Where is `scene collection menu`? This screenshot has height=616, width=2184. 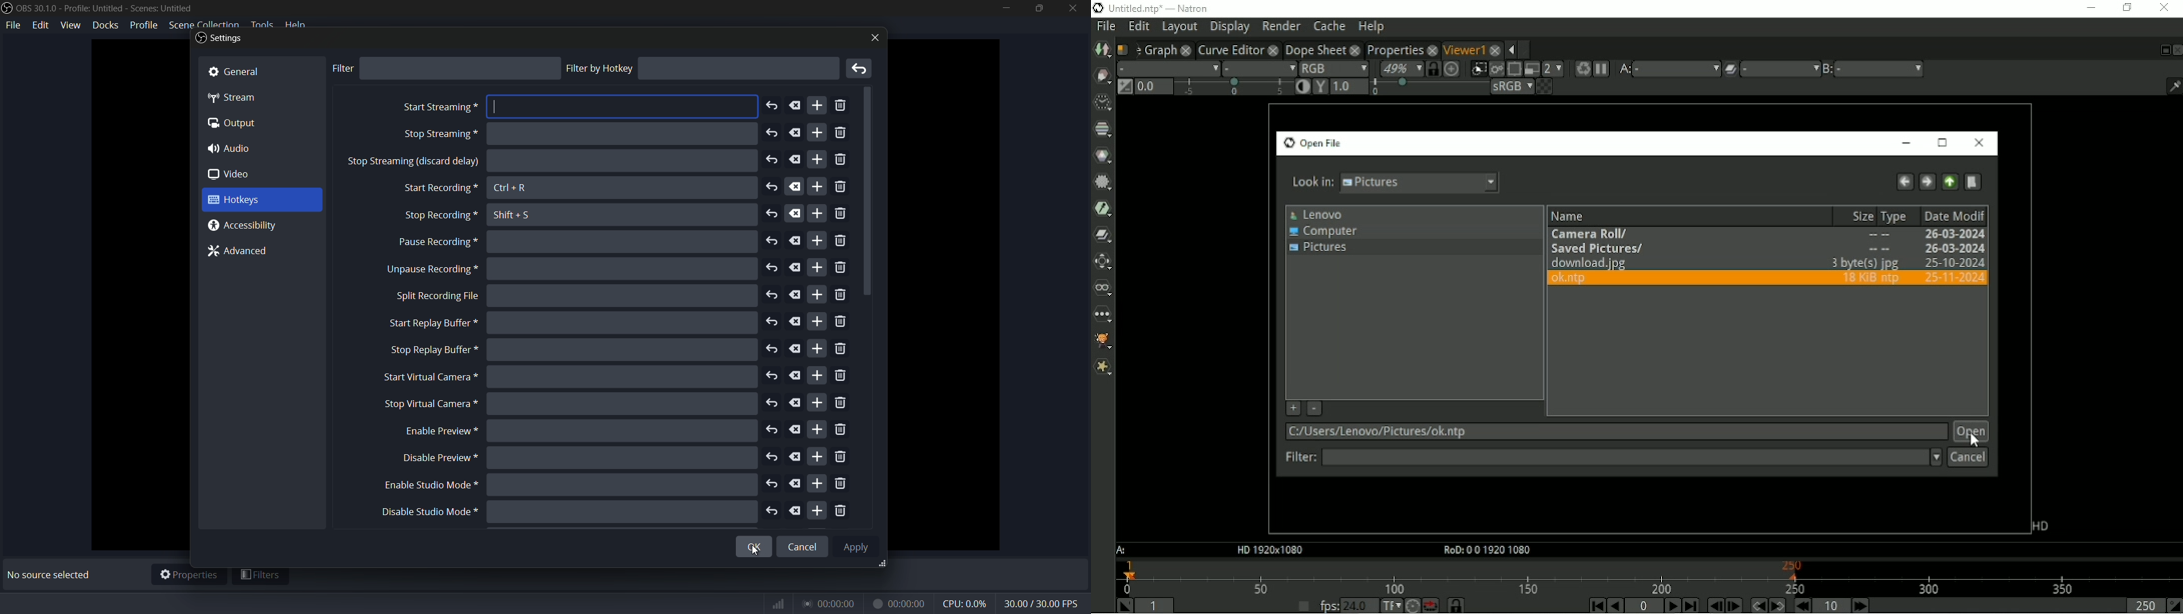 scene collection menu is located at coordinates (204, 24).